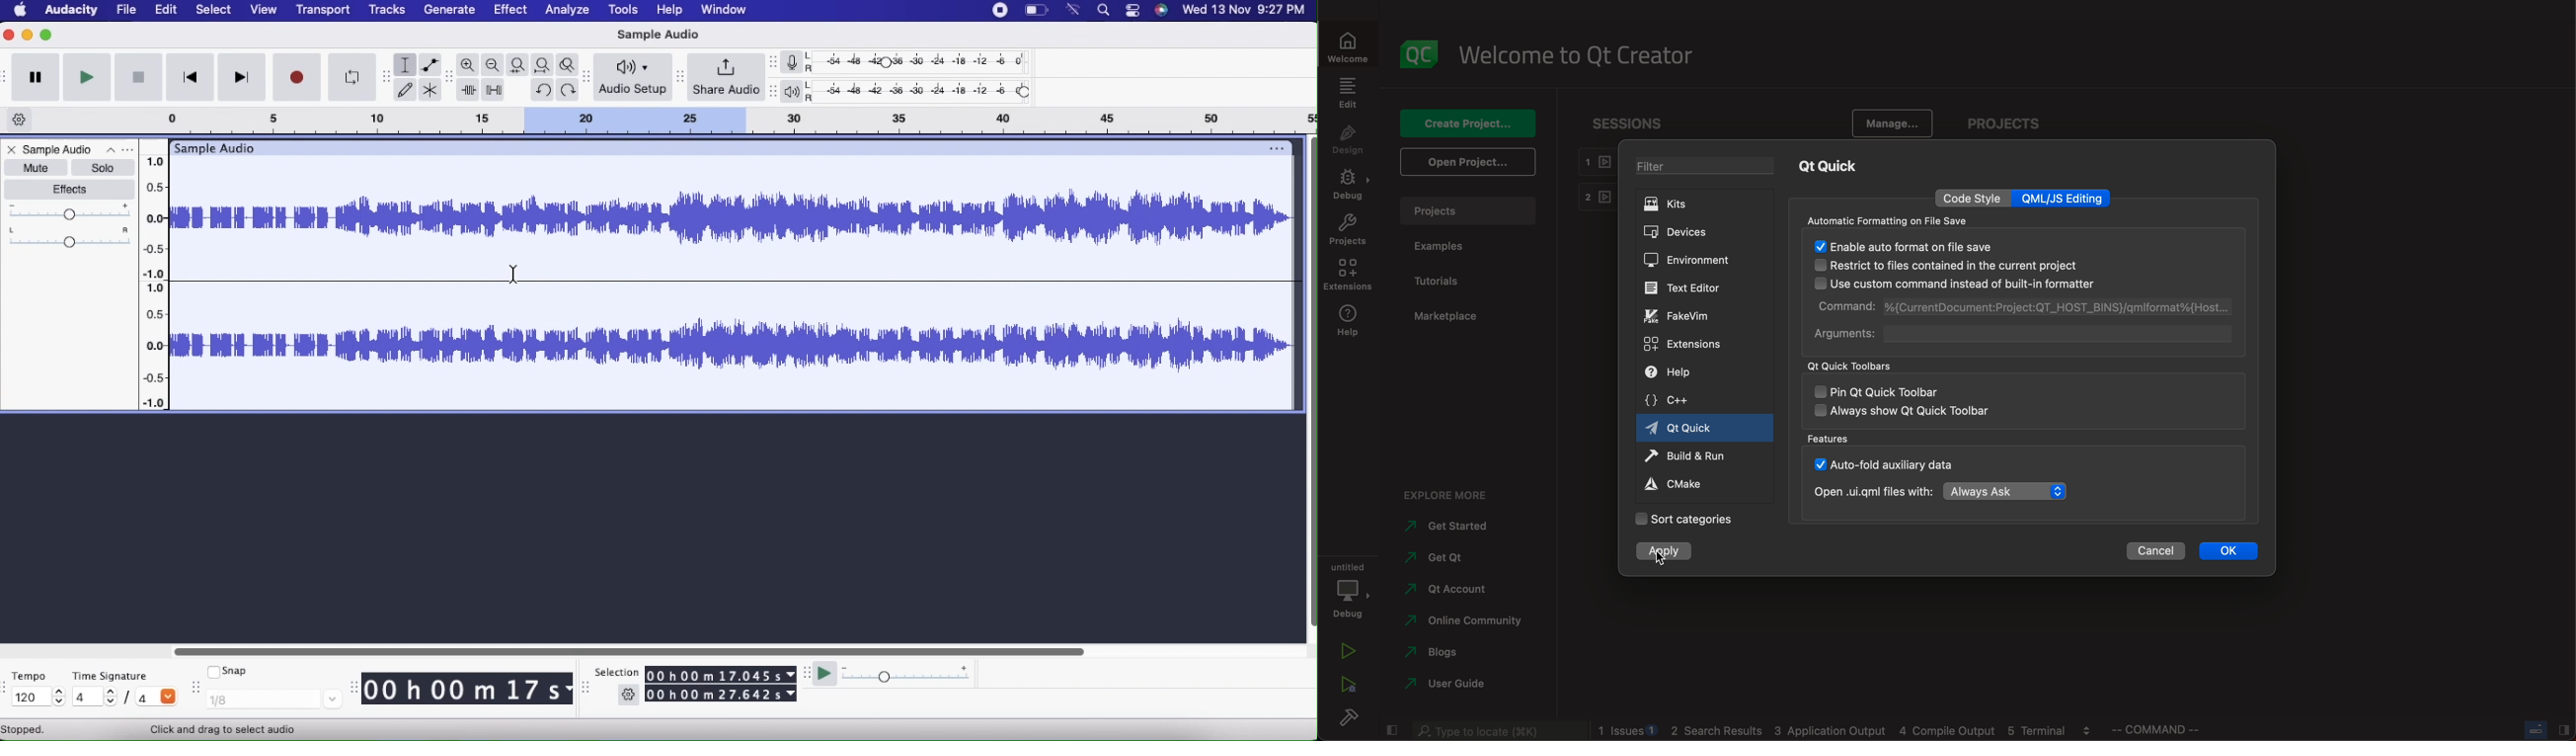 This screenshot has height=756, width=2576. What do you see at coordinates (59, 149) in the screenshot?
I see `Sample Audio` at bounding box center [59, 149].